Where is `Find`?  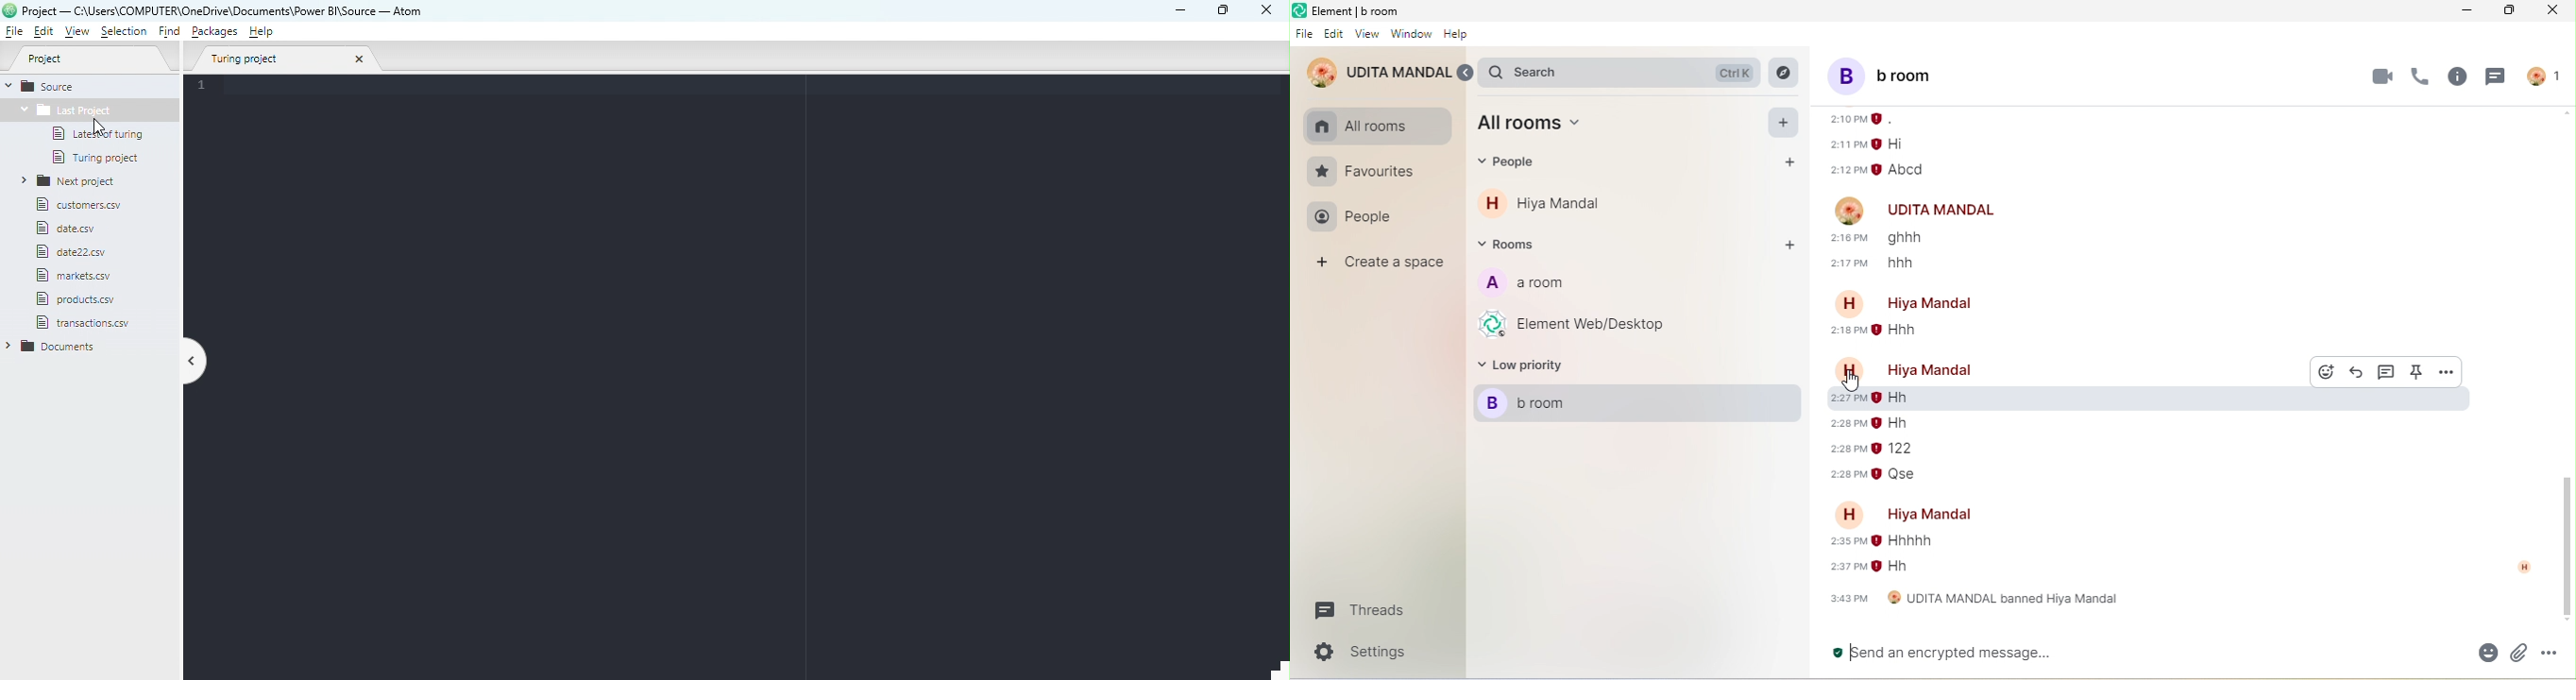 Find is located at coordinates (171, 33).